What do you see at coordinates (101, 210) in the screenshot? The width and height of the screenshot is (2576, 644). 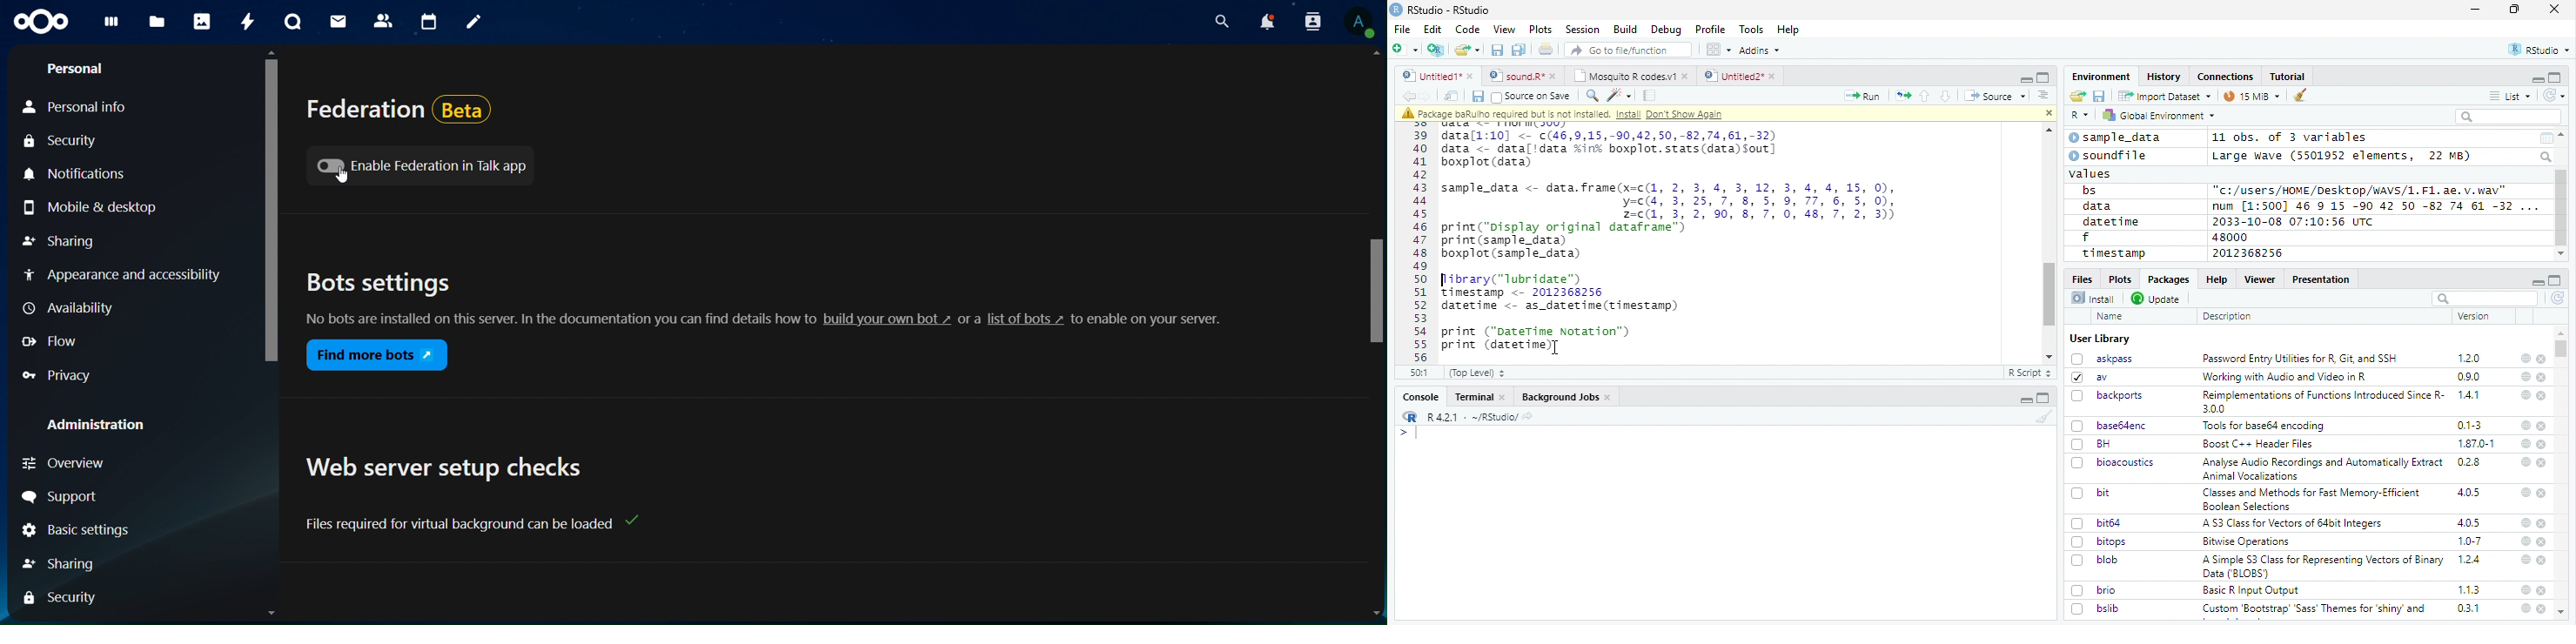 I see `Mobile & desktop` at bounding box center [101, 210].